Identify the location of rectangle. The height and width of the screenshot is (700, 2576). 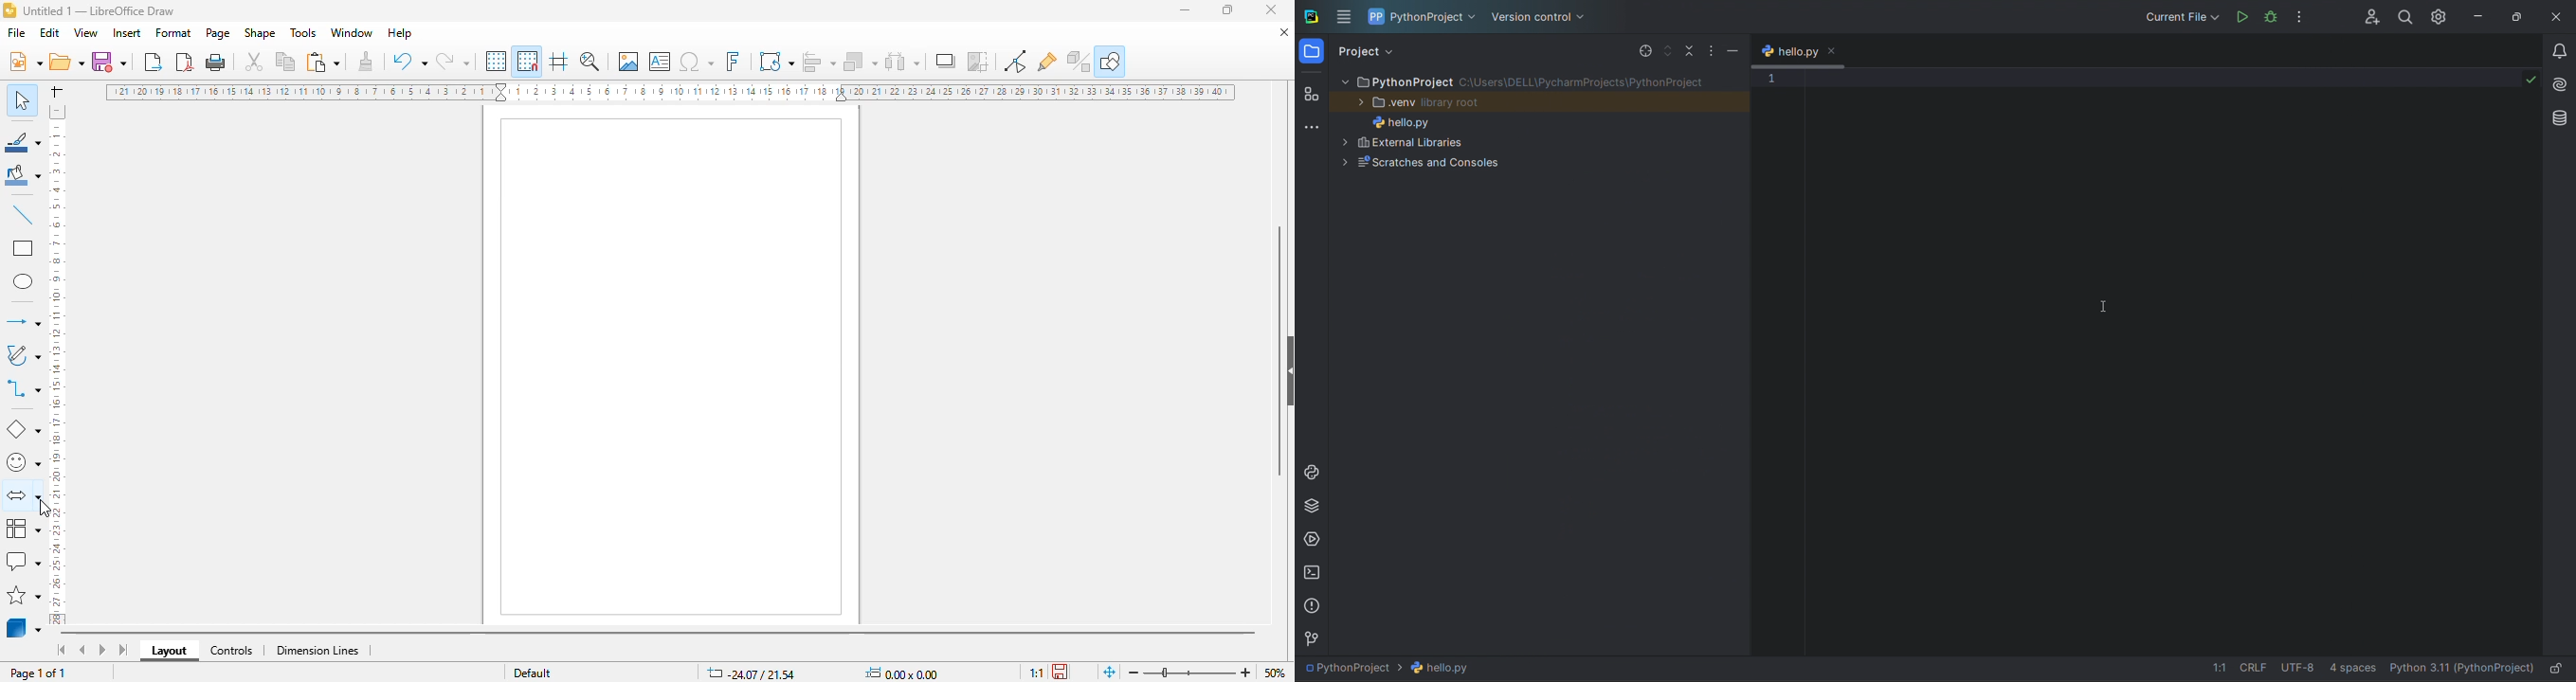
(24, 247).